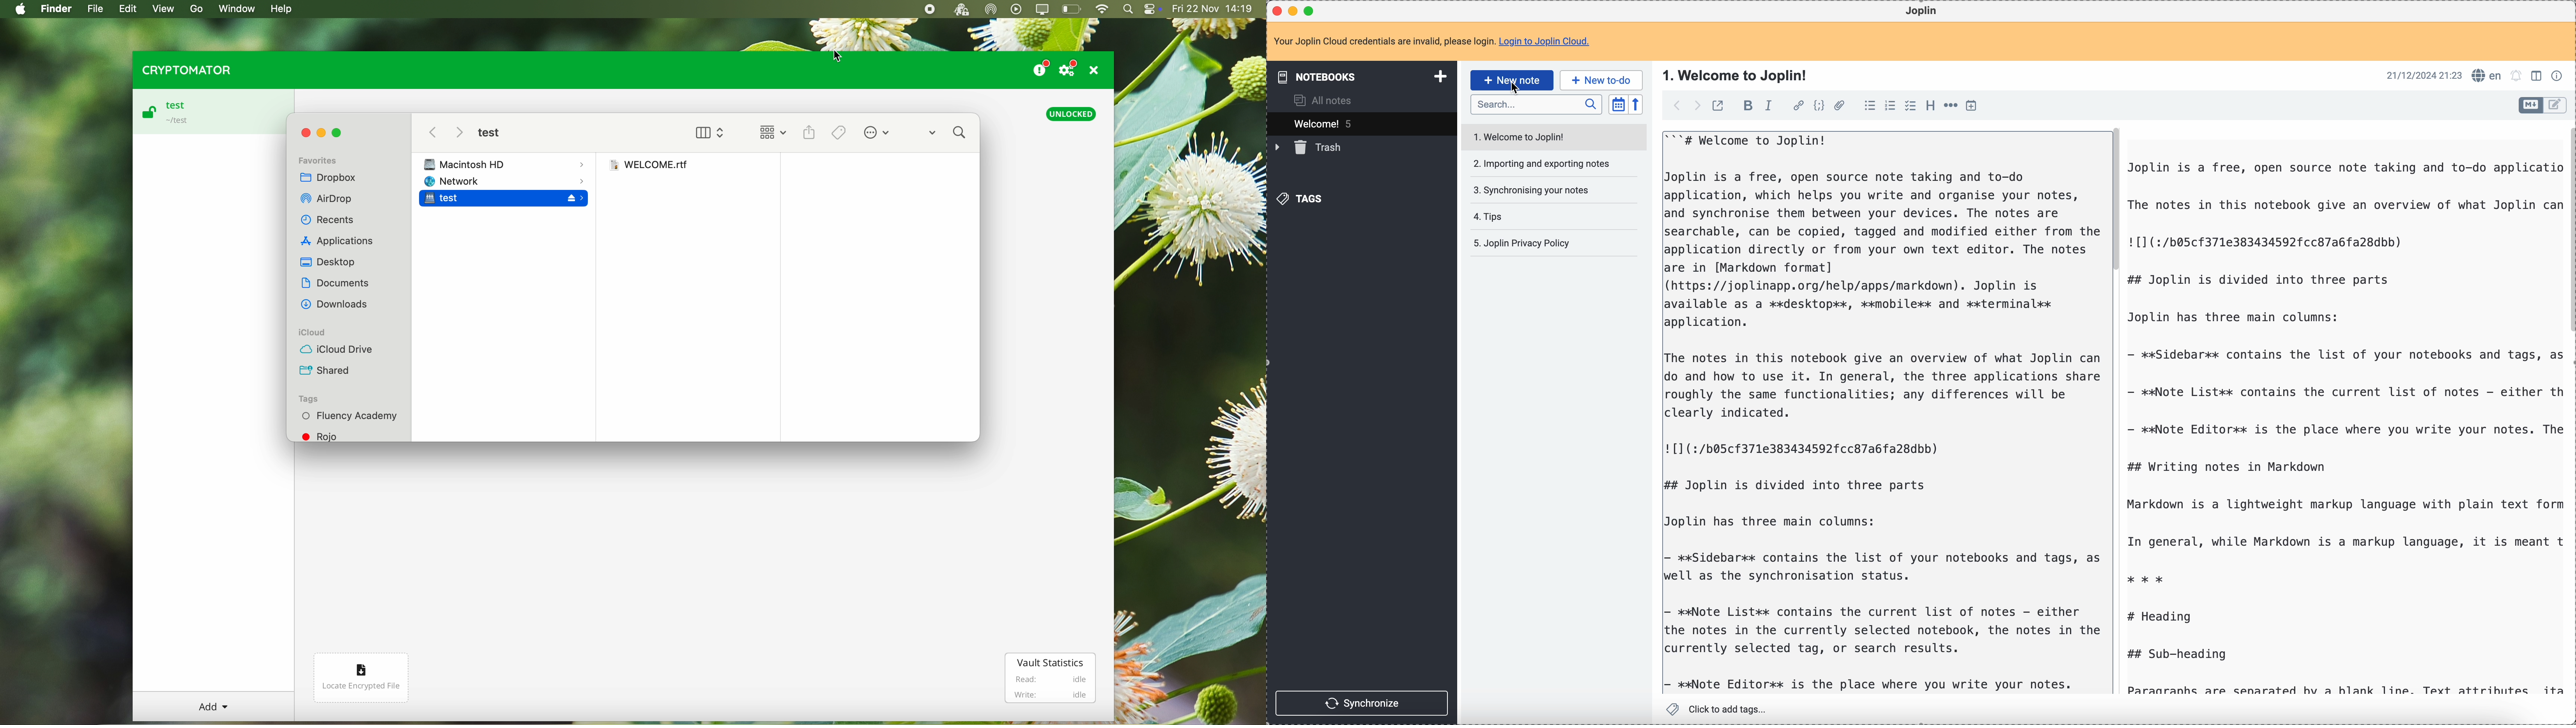  Describe the element at coordinates (1952, 106) in the screenshot. I see `horizontal rule` at that location.